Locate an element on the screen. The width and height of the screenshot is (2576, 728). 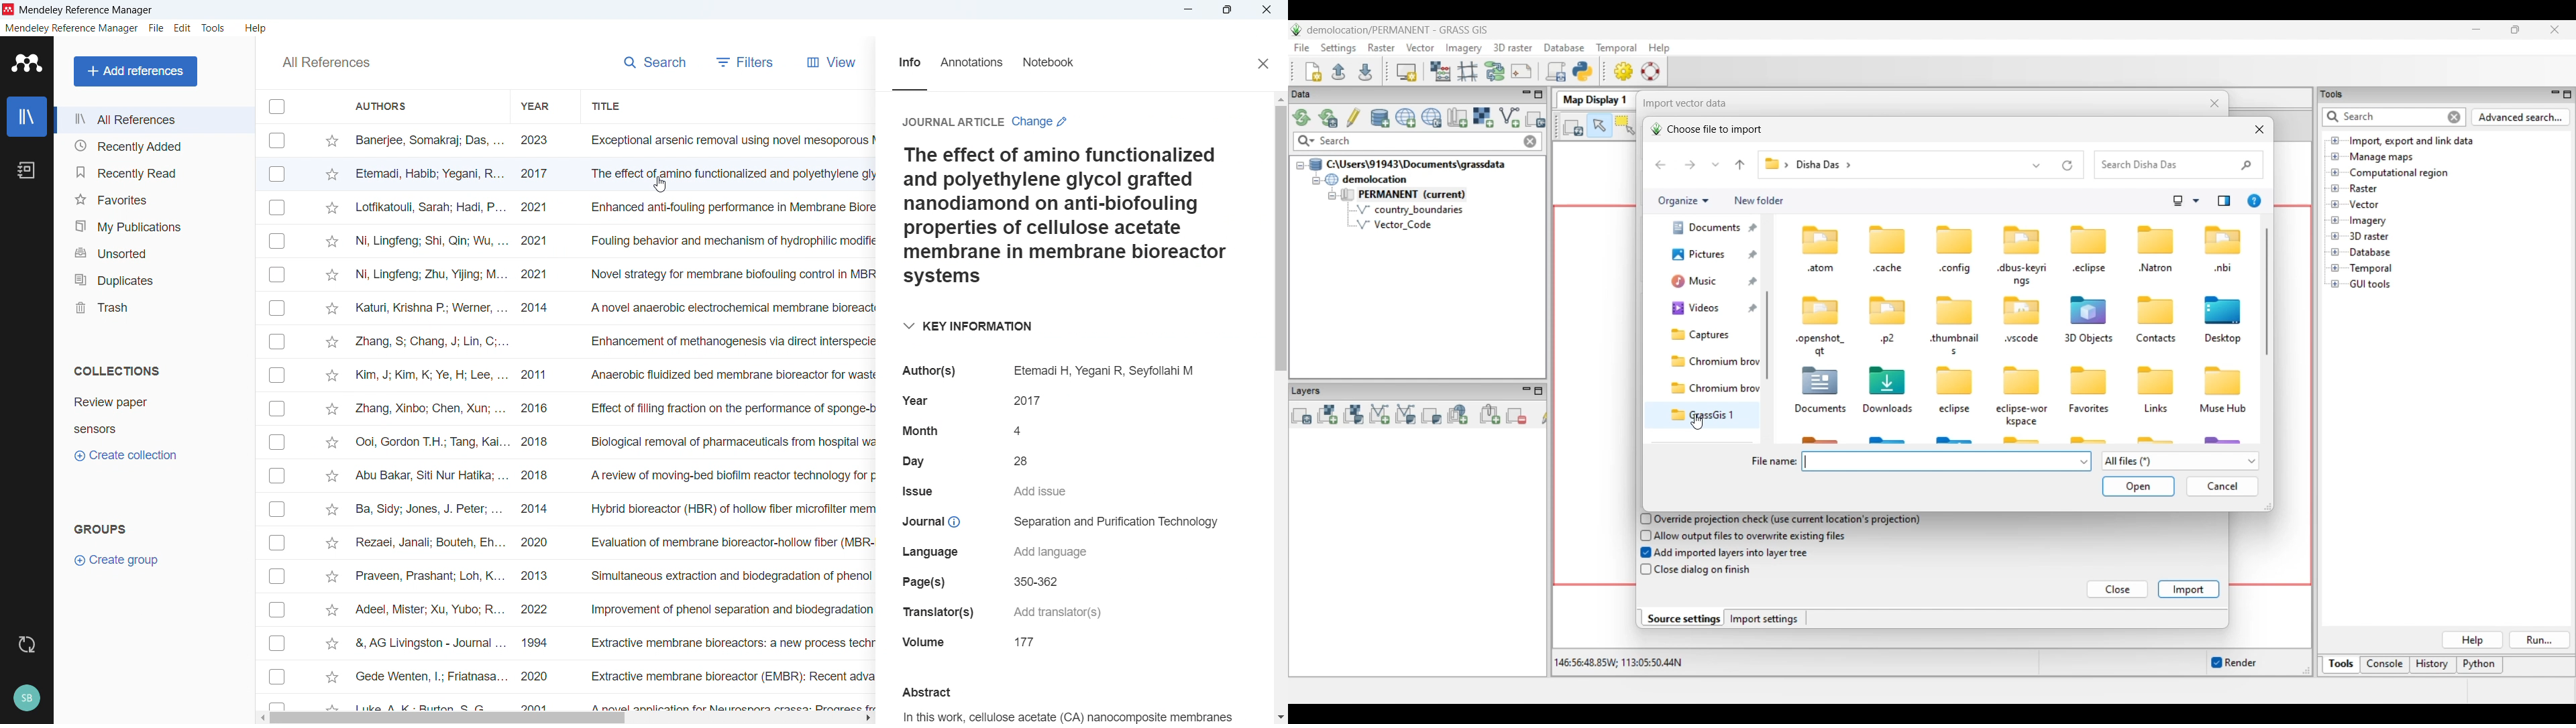
logo is located at coordinates (27, 64).